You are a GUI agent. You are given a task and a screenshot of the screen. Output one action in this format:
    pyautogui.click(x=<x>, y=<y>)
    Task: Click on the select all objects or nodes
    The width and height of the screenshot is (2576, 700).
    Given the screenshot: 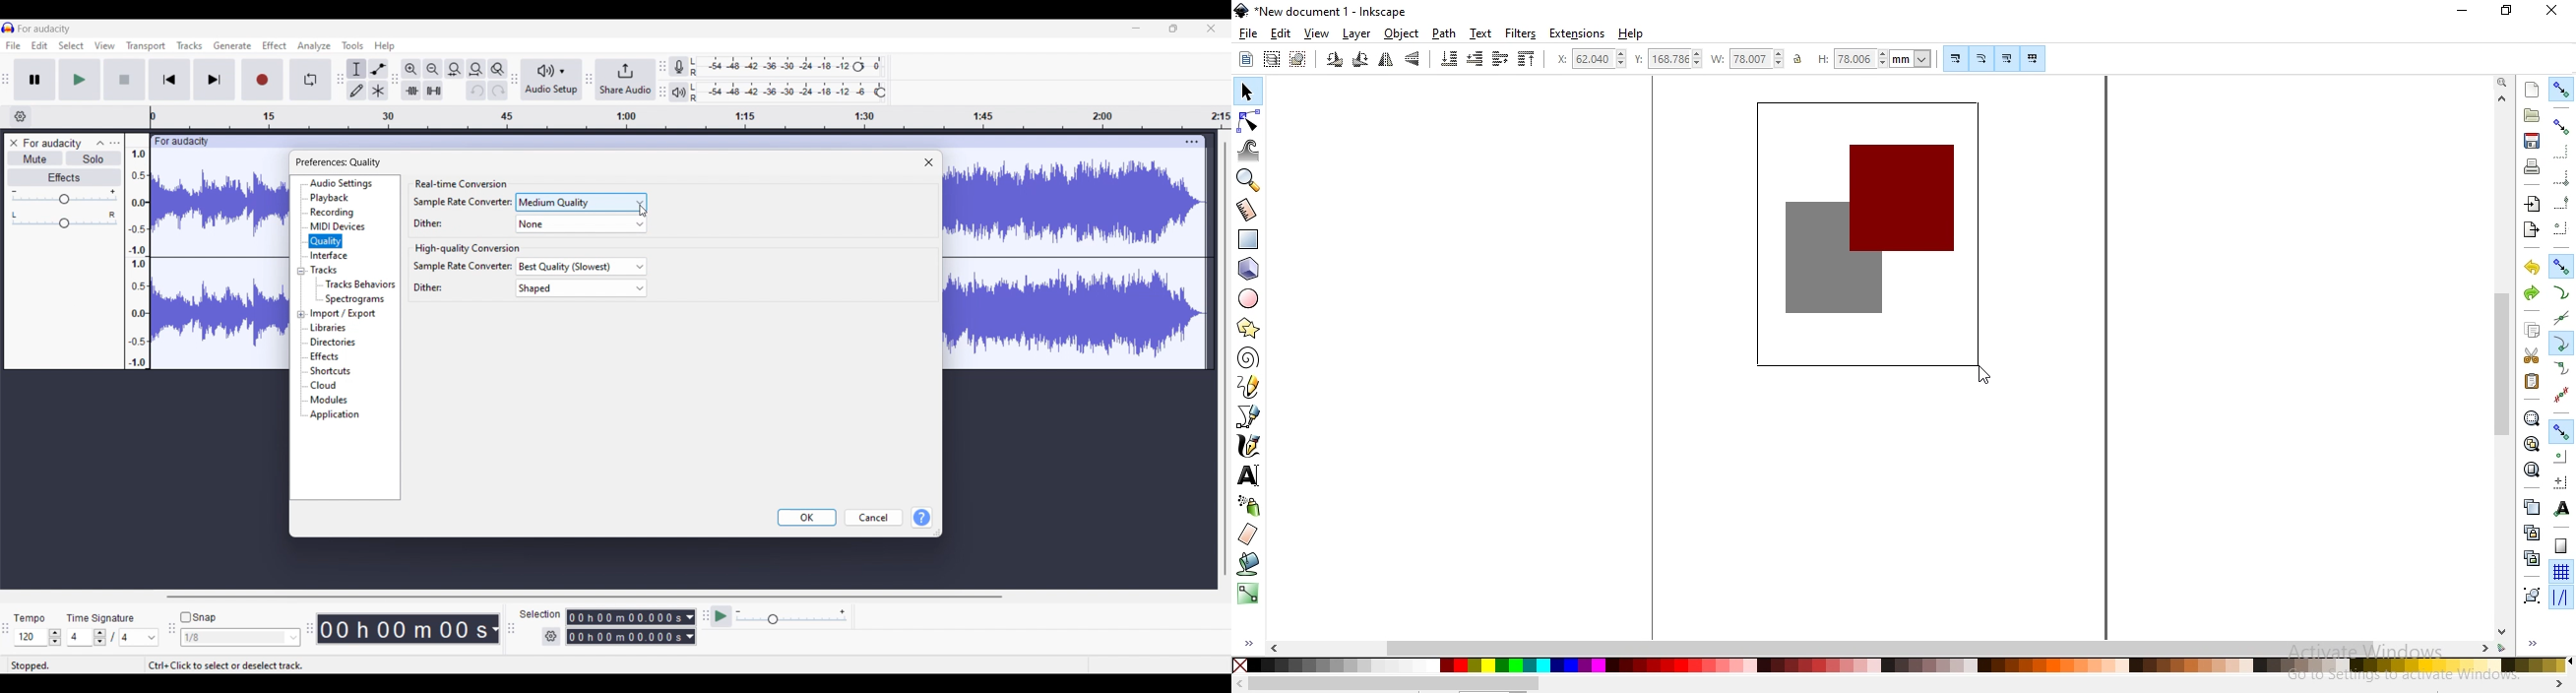 What is the action you would take?
    pyautogui.click(x=1247, y=58)
    